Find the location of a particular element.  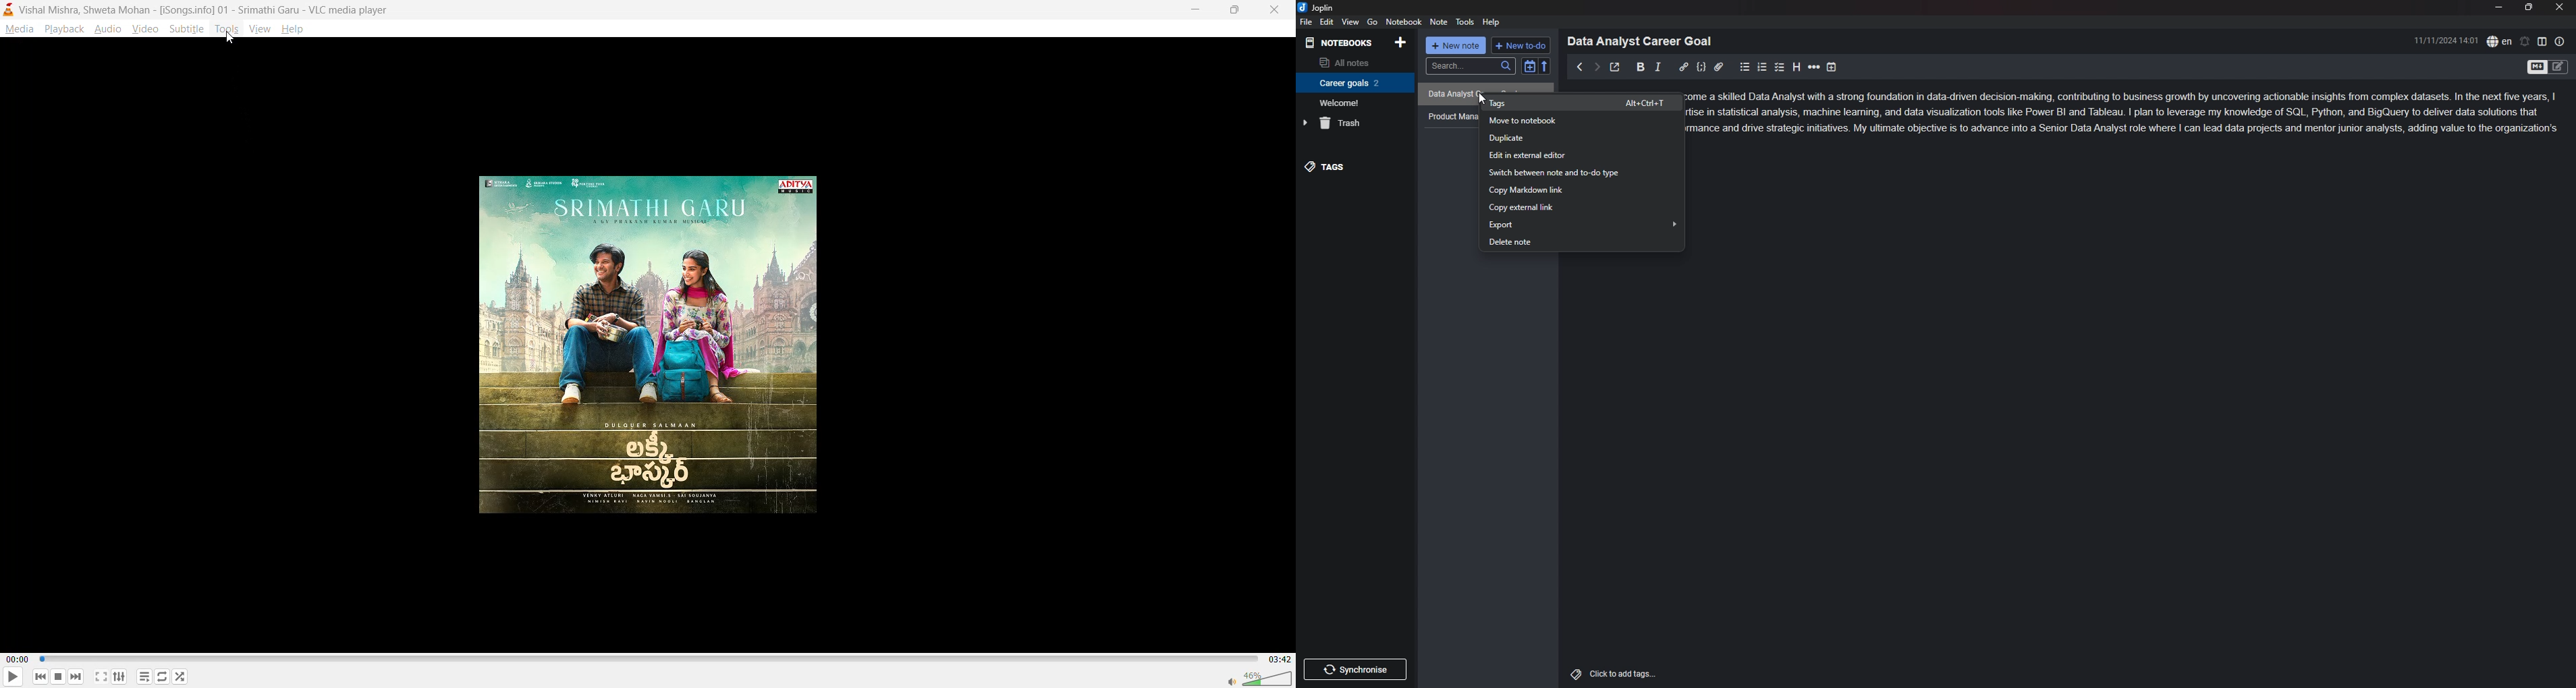

11/11/2024 14:01 is located at coordinates (2447, 40).